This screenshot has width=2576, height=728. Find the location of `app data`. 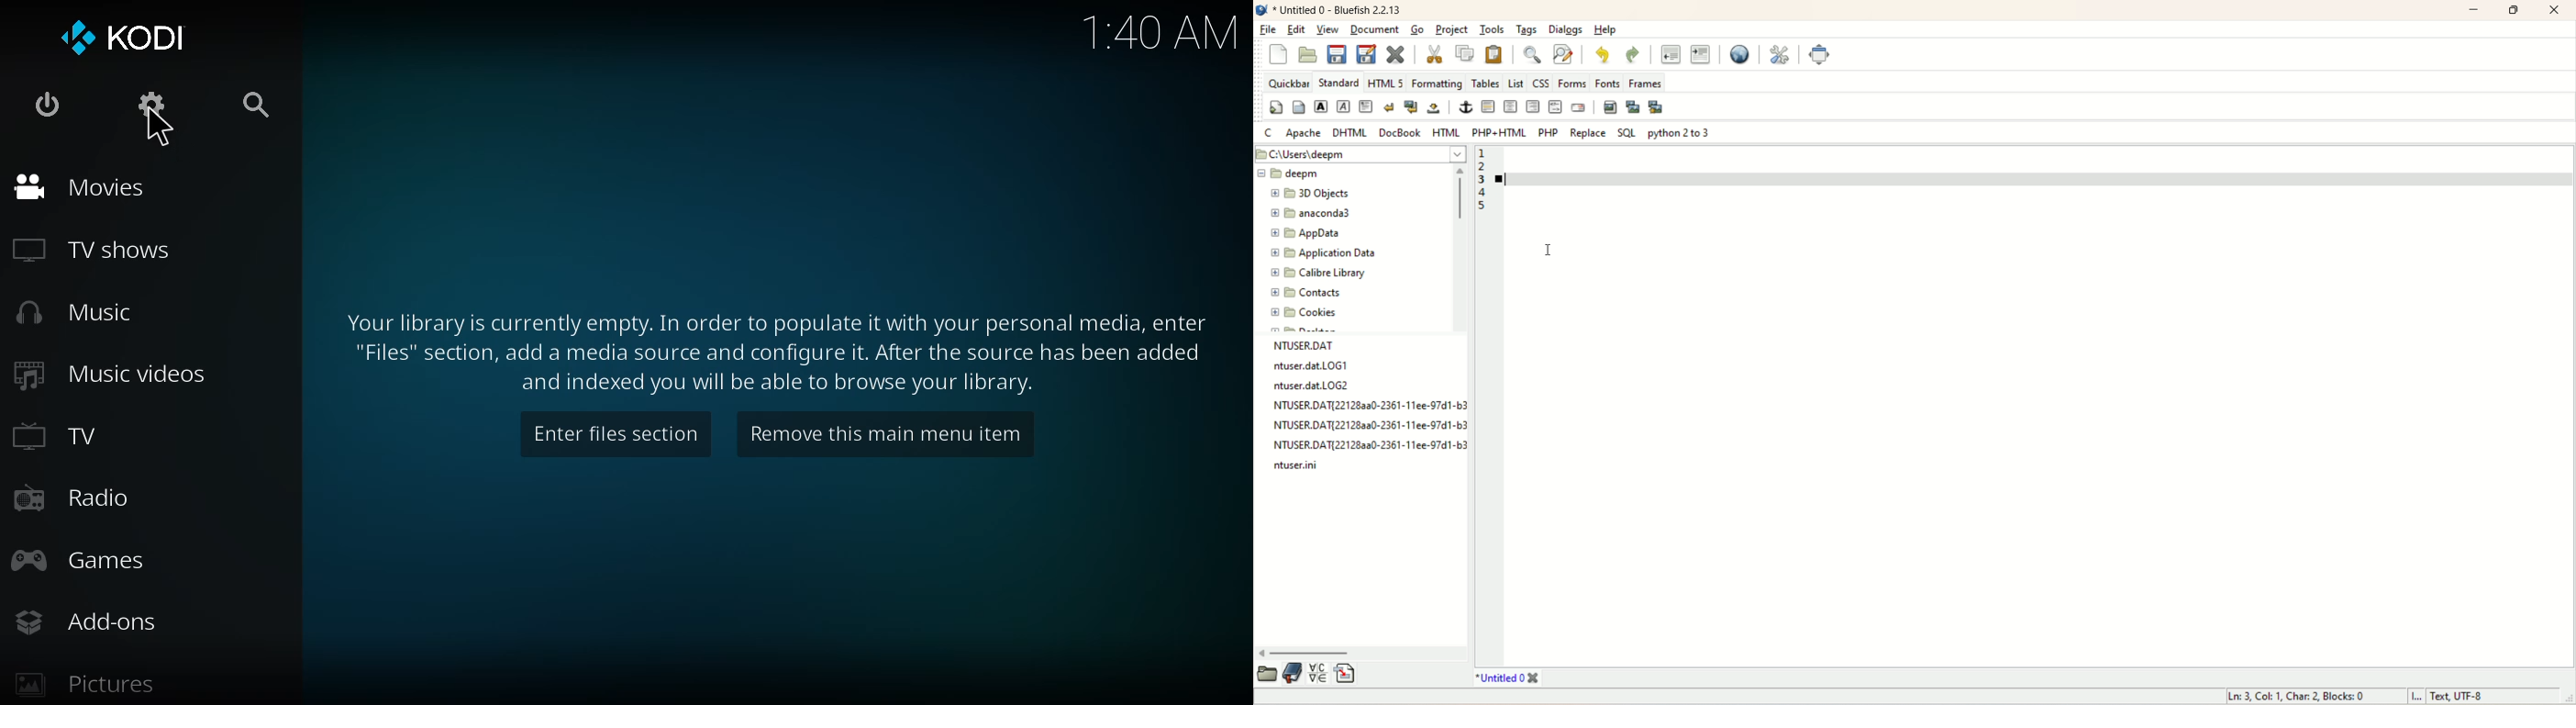

app data is located at coordinates (1307, 234).